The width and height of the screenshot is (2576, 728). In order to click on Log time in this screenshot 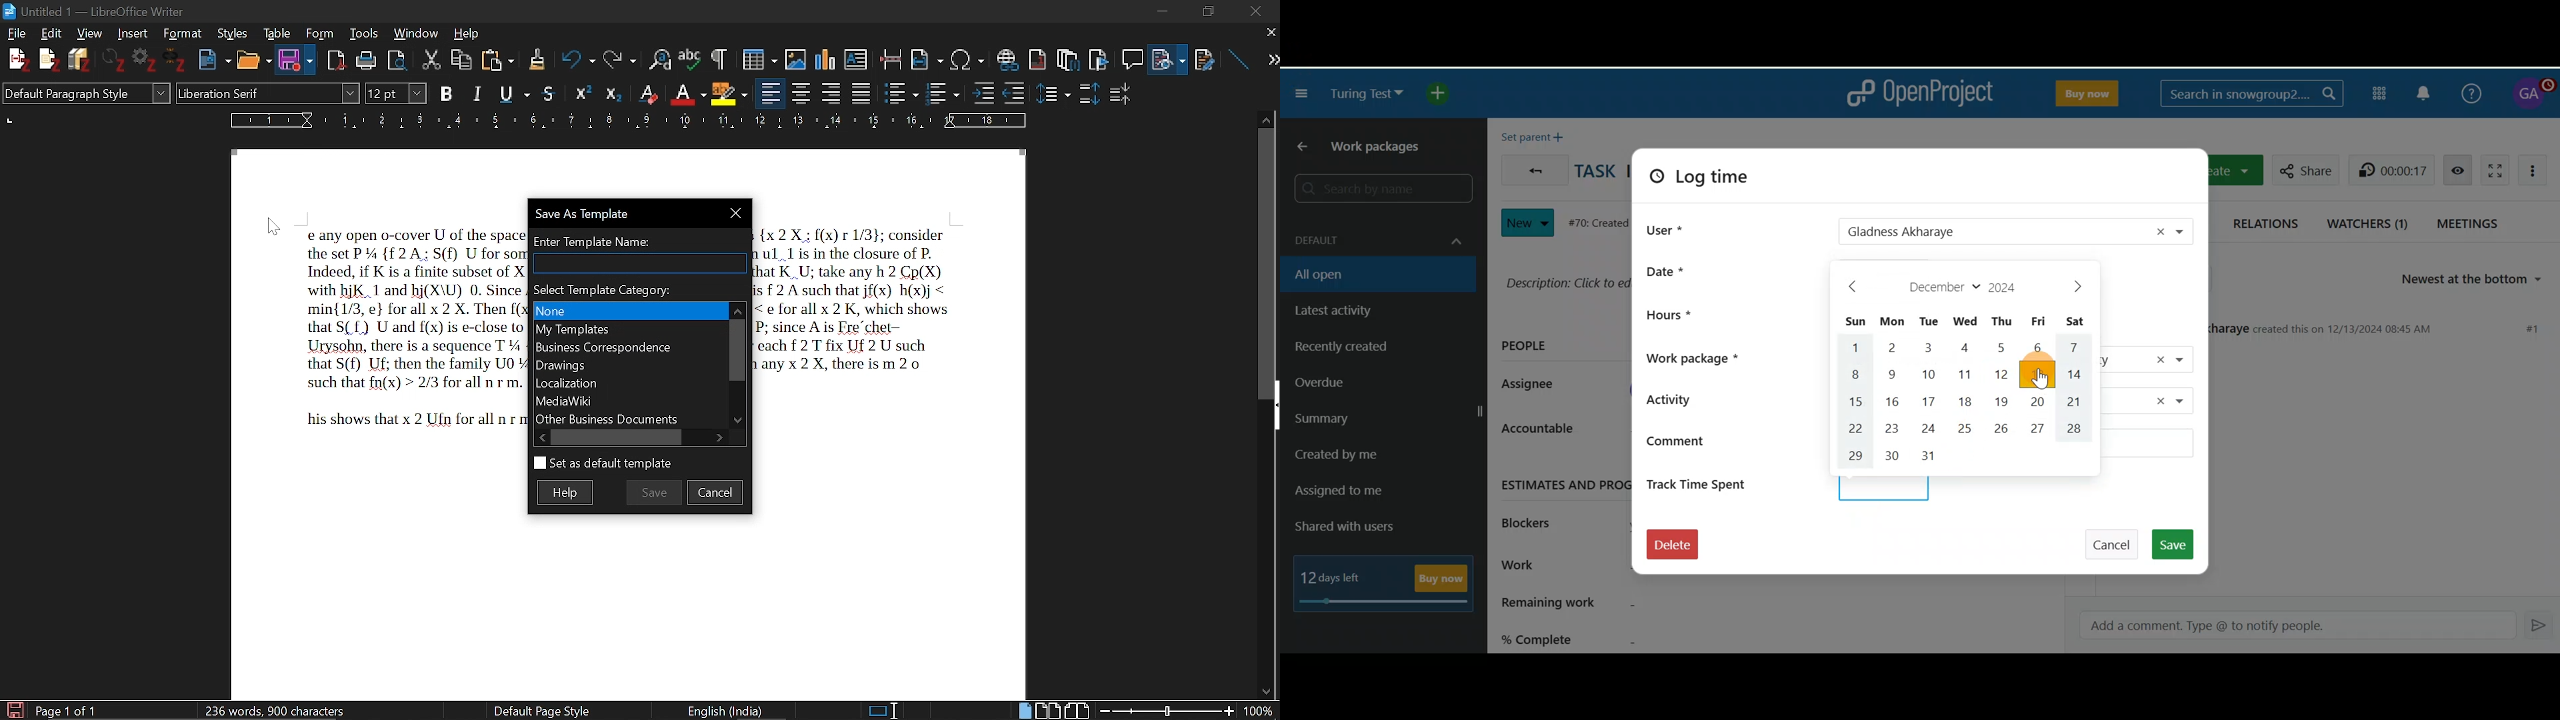, I will do `click(1719, 181)`.